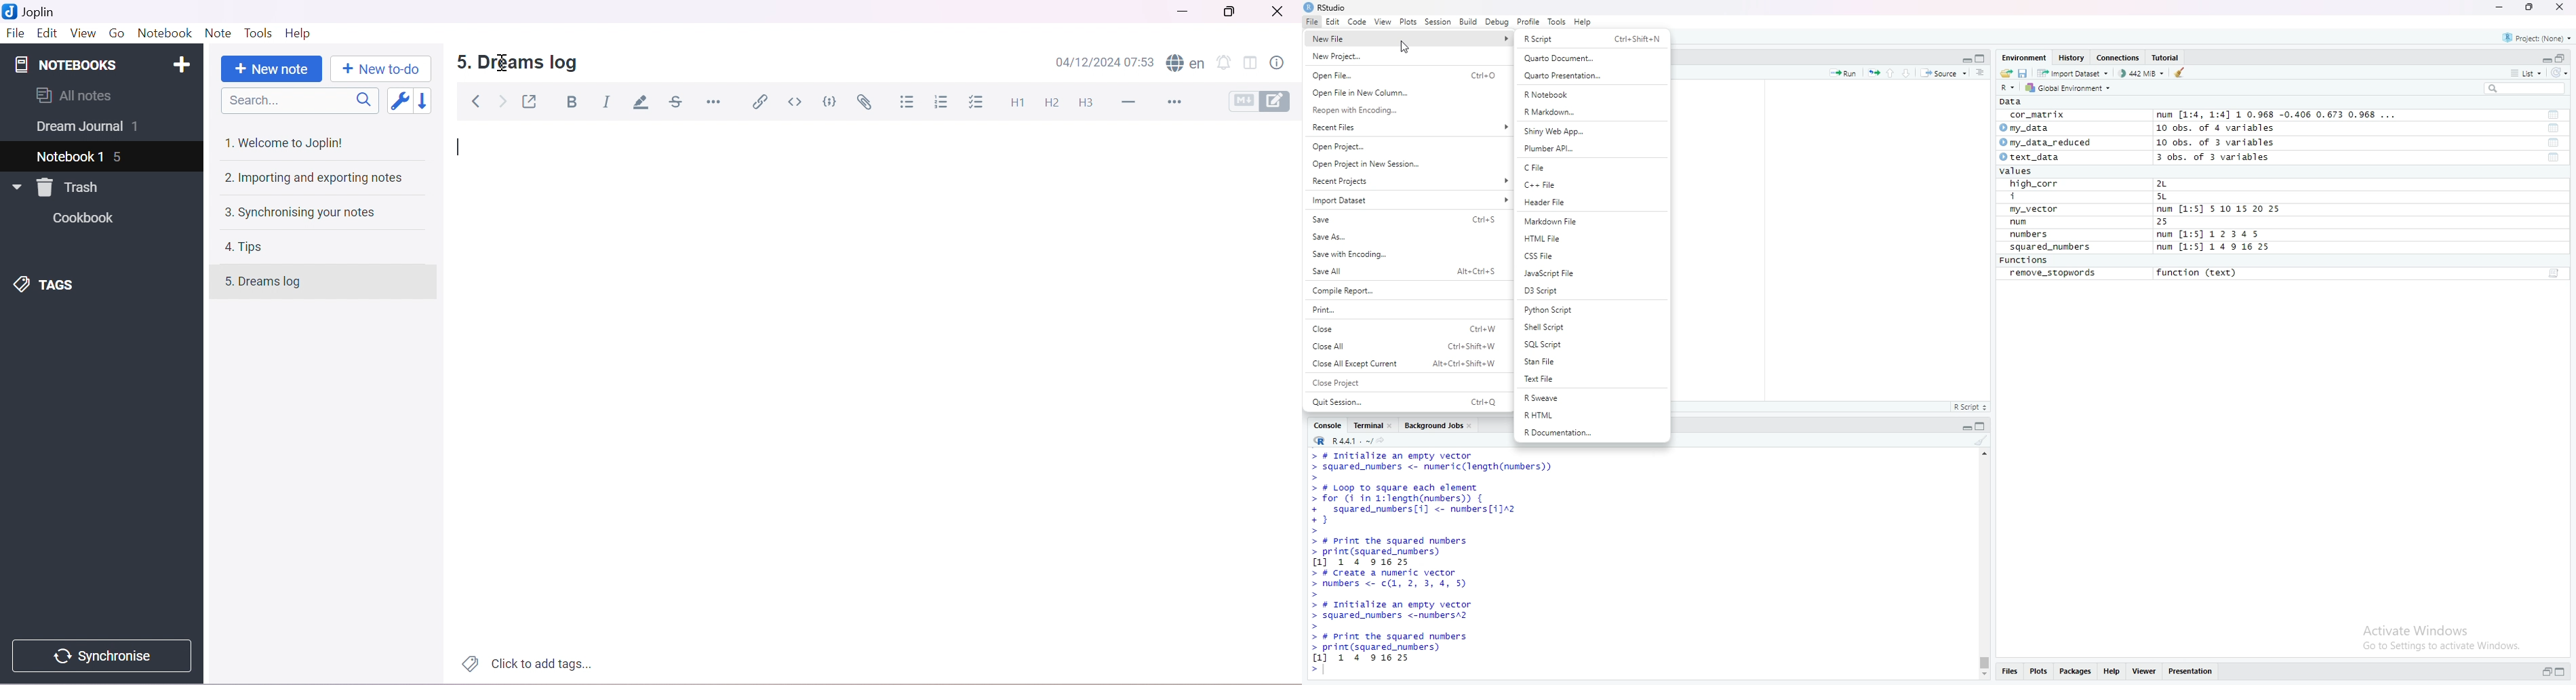 The height and width of the screenshot is (700, 2576). What do you see at coordinates (2210, 234) in the screenshot?
I see `num [1:5] 12345` at bounding box center [2210, 234].